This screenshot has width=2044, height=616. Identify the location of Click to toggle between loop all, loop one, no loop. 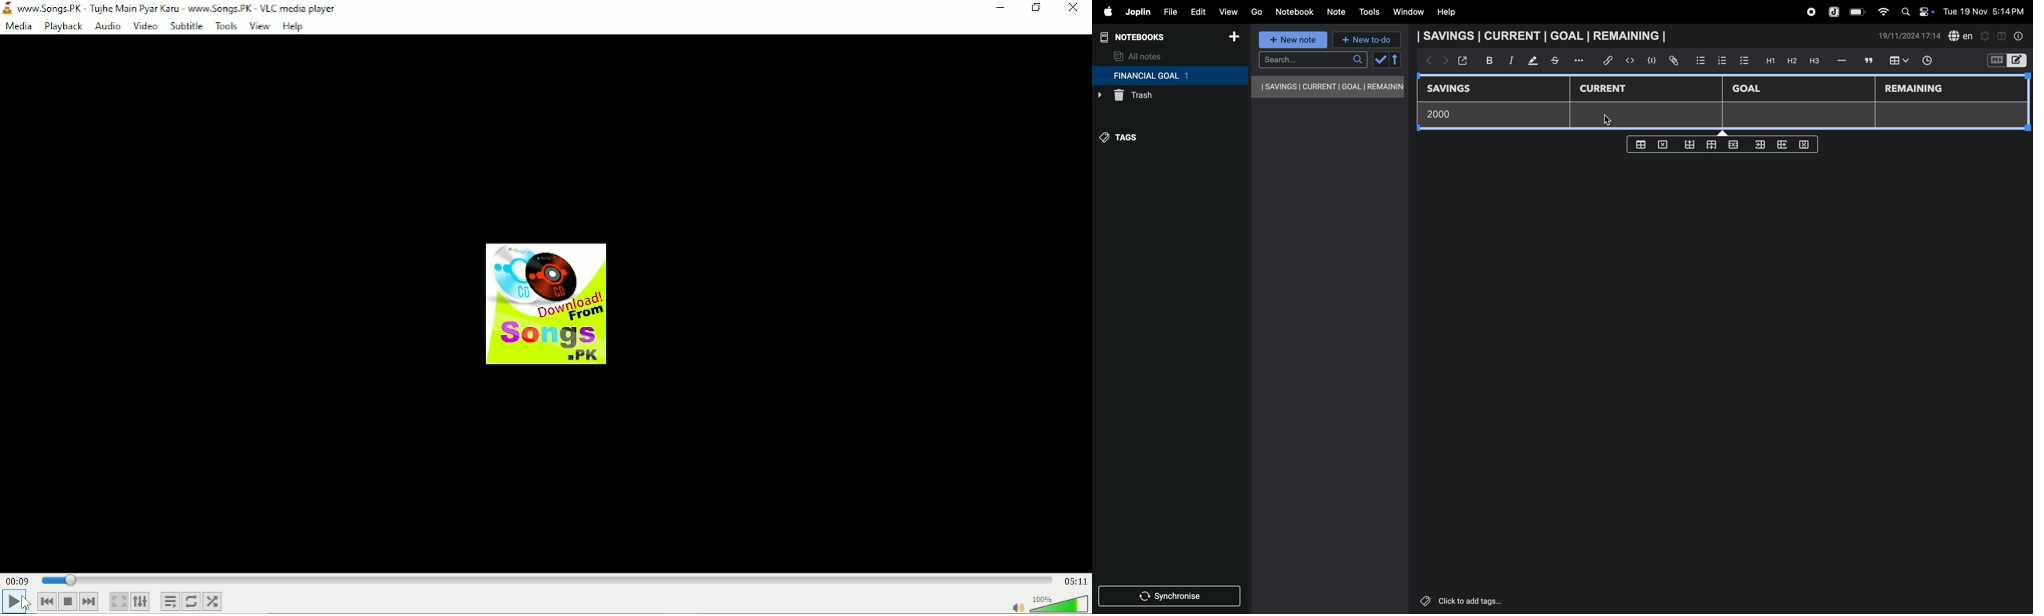
(192, 601).